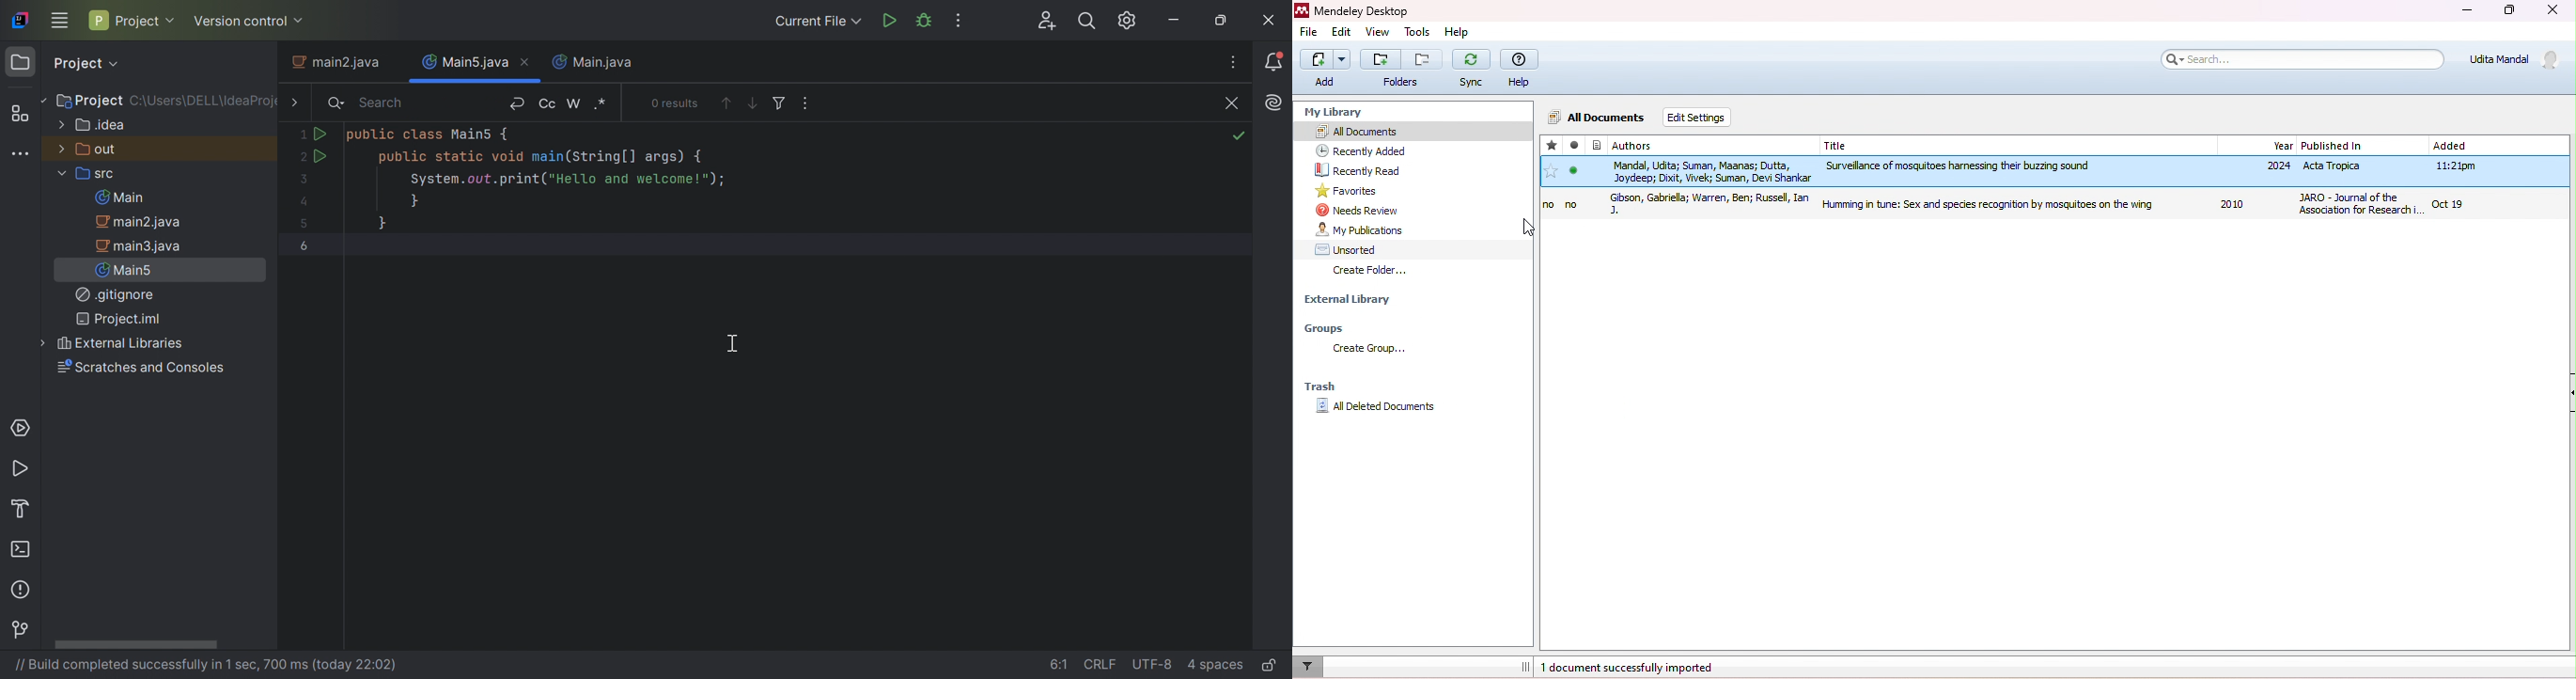 The image size is (2576, 700). I want to click on external library, so click(1355, 300).